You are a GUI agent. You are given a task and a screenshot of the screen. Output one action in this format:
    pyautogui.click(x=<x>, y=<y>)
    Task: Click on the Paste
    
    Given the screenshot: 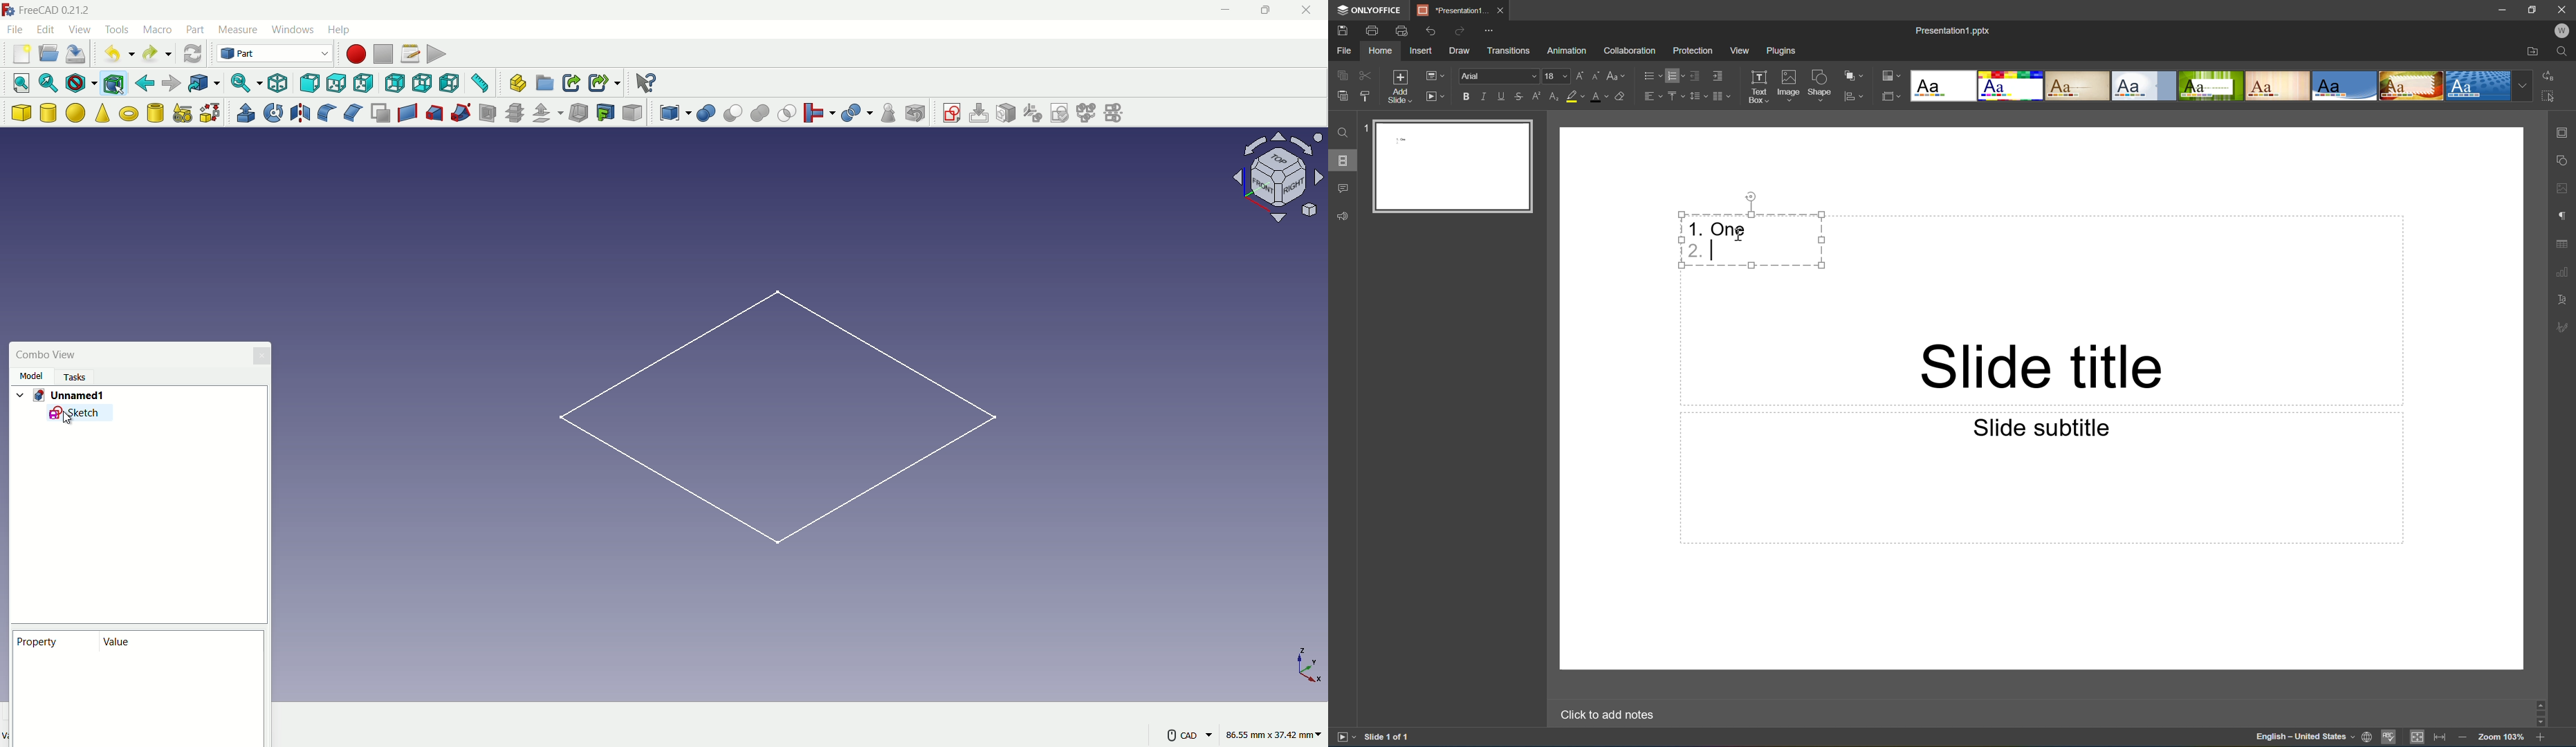 What is the action you would take?
    pyautogui.click(x=1342, y=96)
    